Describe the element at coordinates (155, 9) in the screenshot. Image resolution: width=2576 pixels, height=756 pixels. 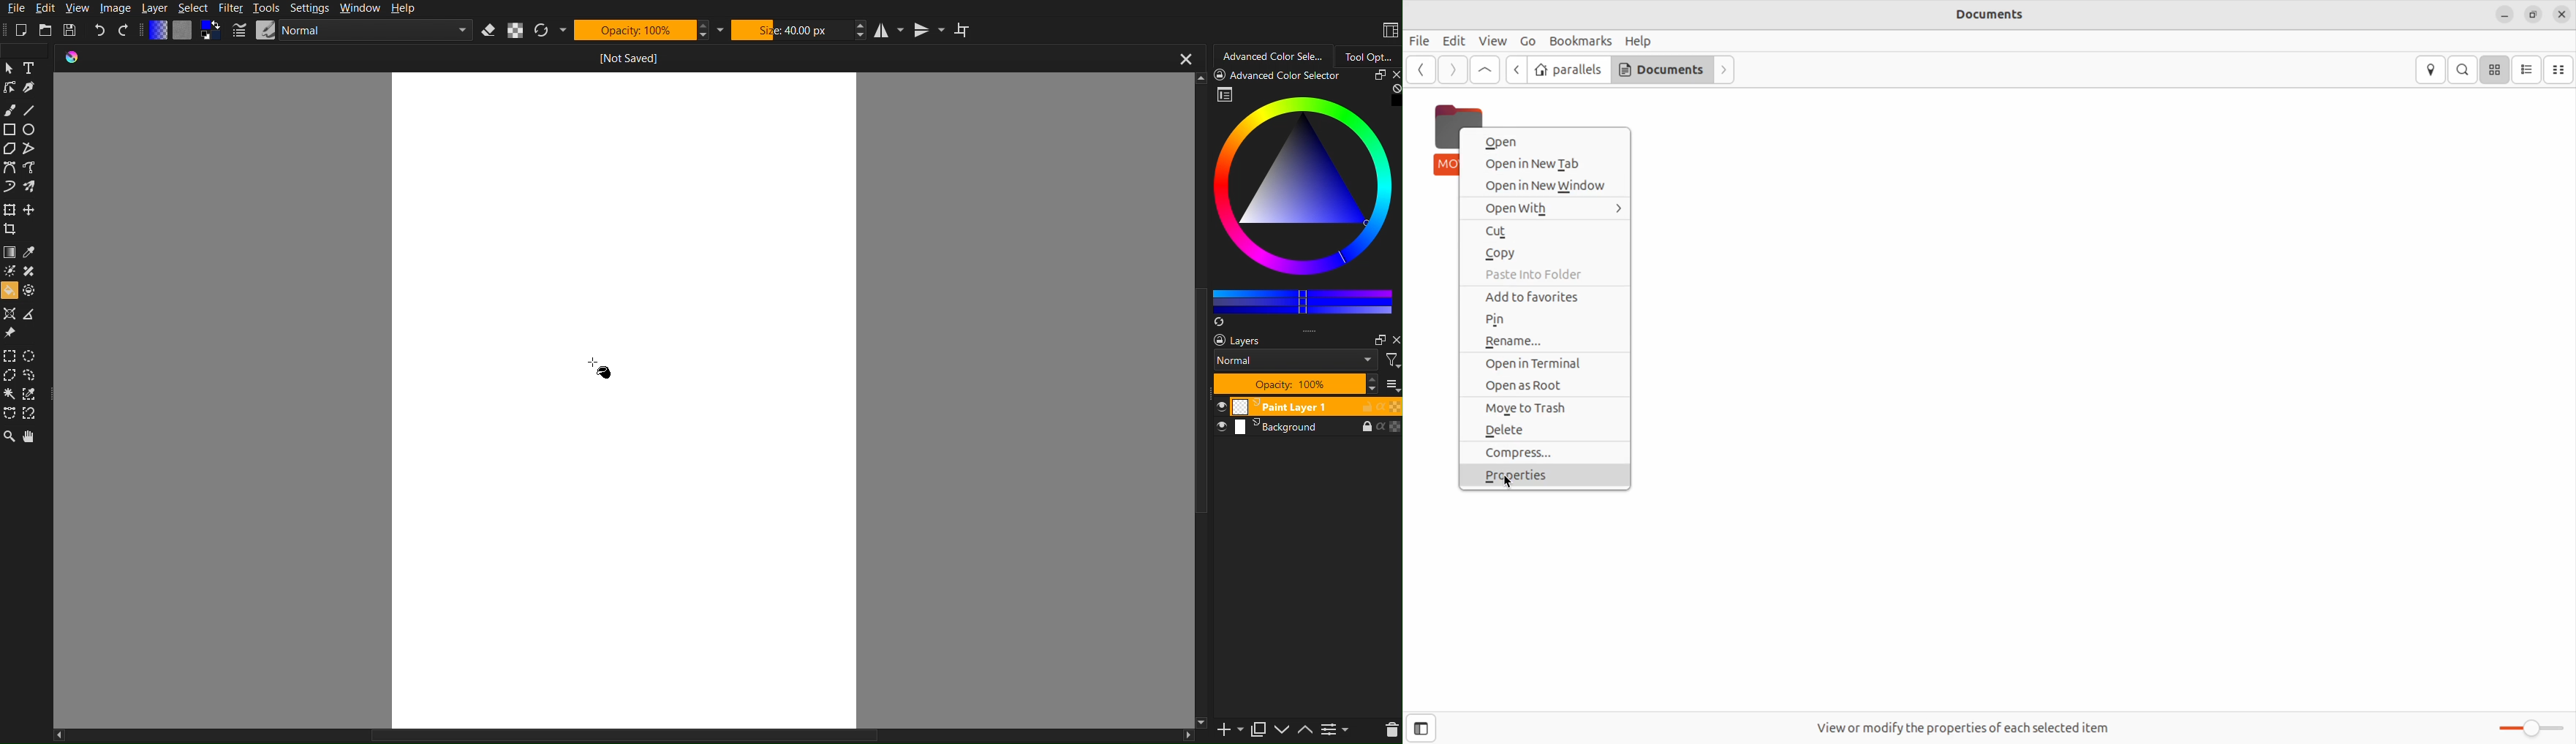
I see `Layer` at that location.